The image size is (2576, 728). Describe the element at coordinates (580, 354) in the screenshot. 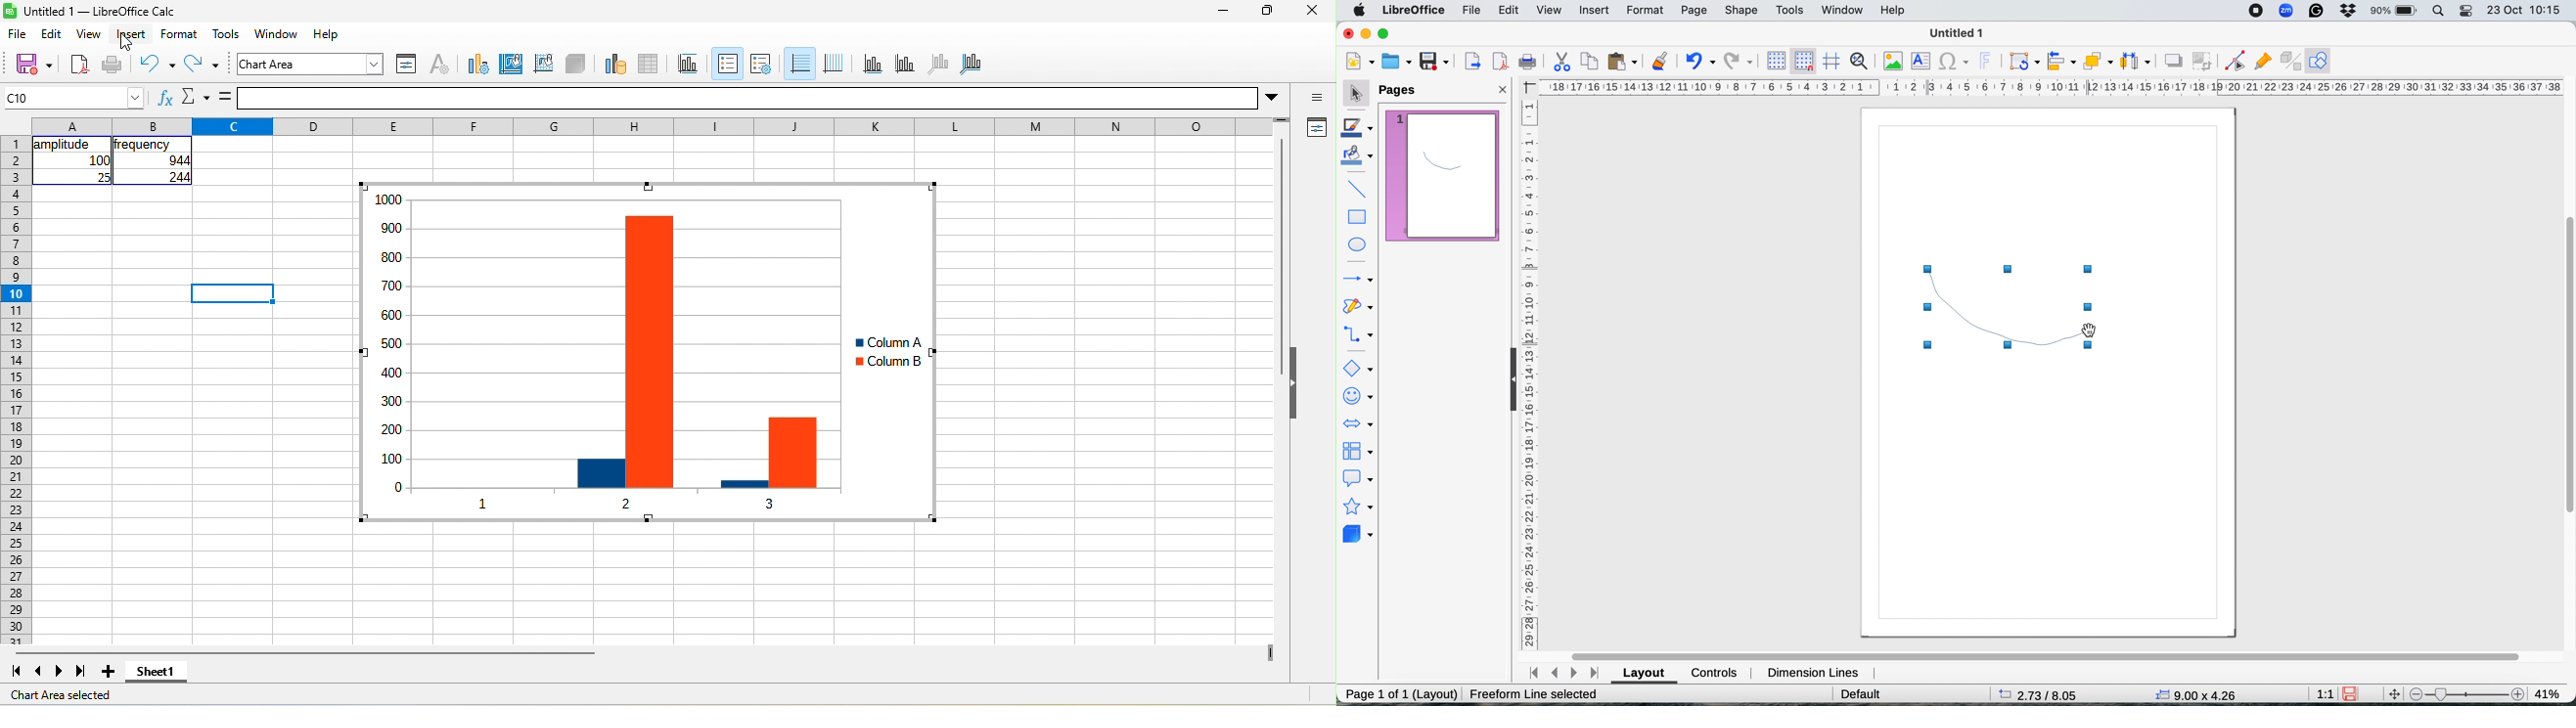

I see `chart` at that location.